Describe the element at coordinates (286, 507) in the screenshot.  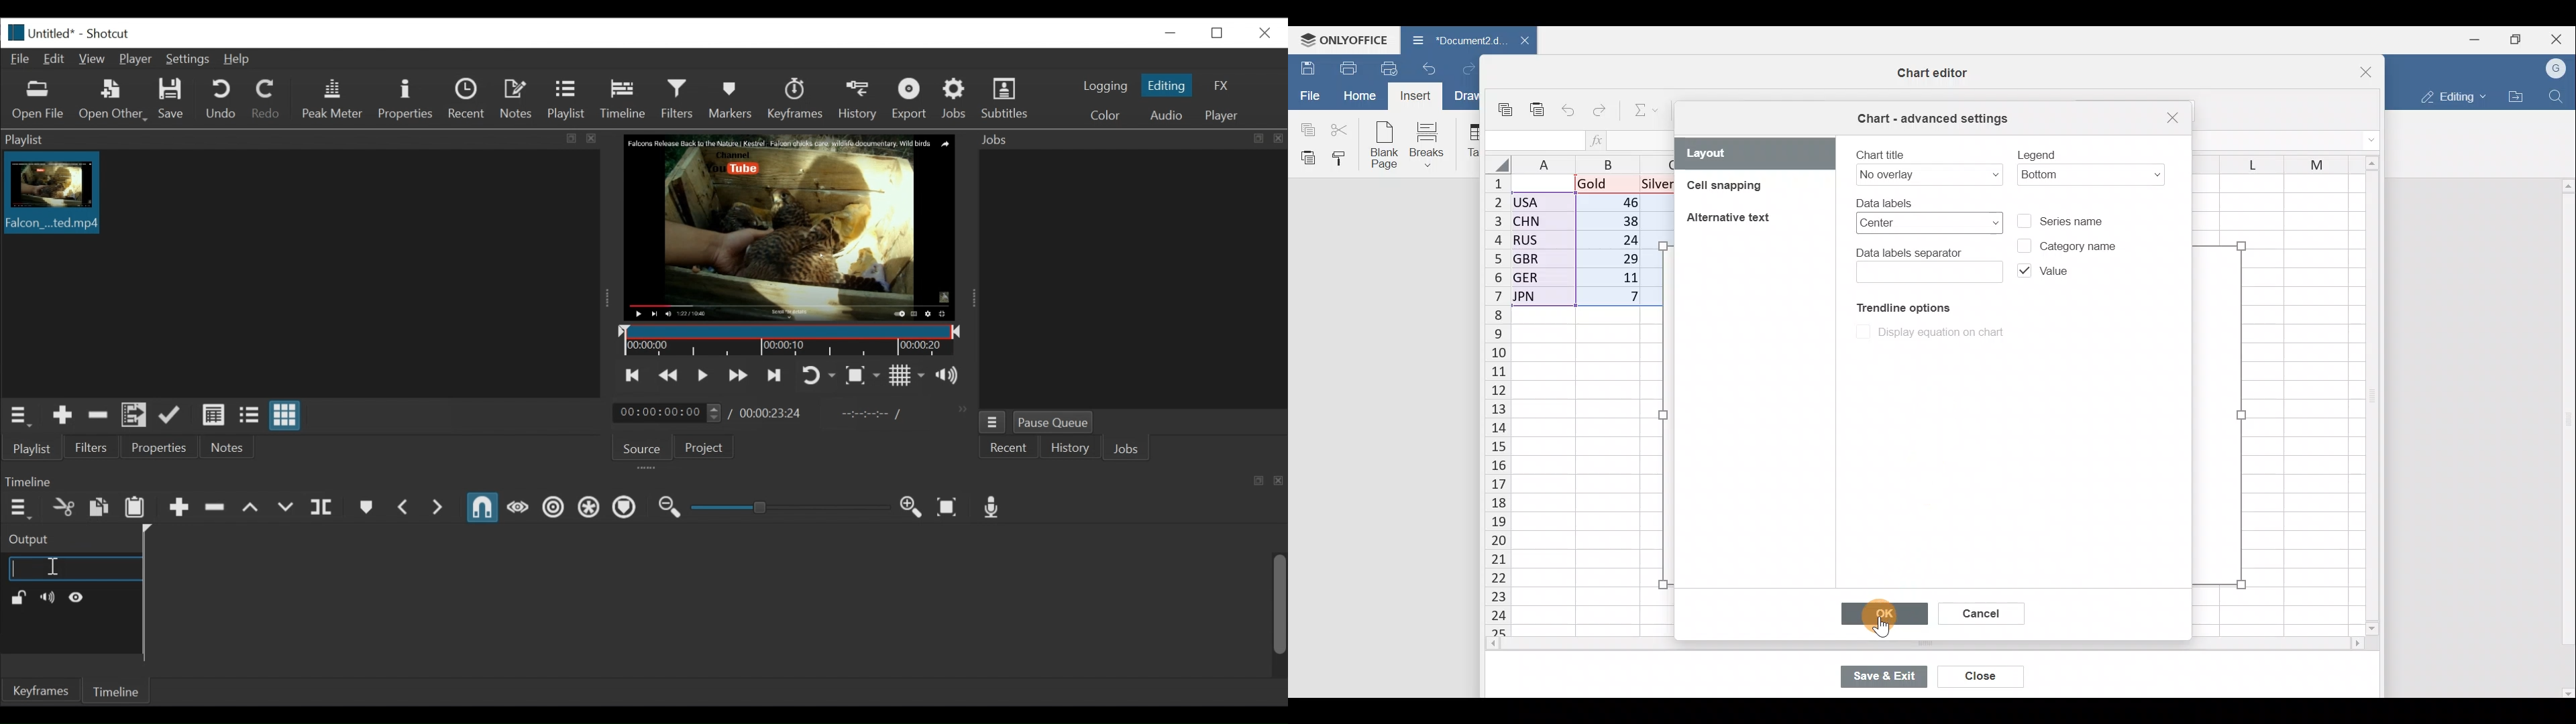
I see `Overwrite` at that location.